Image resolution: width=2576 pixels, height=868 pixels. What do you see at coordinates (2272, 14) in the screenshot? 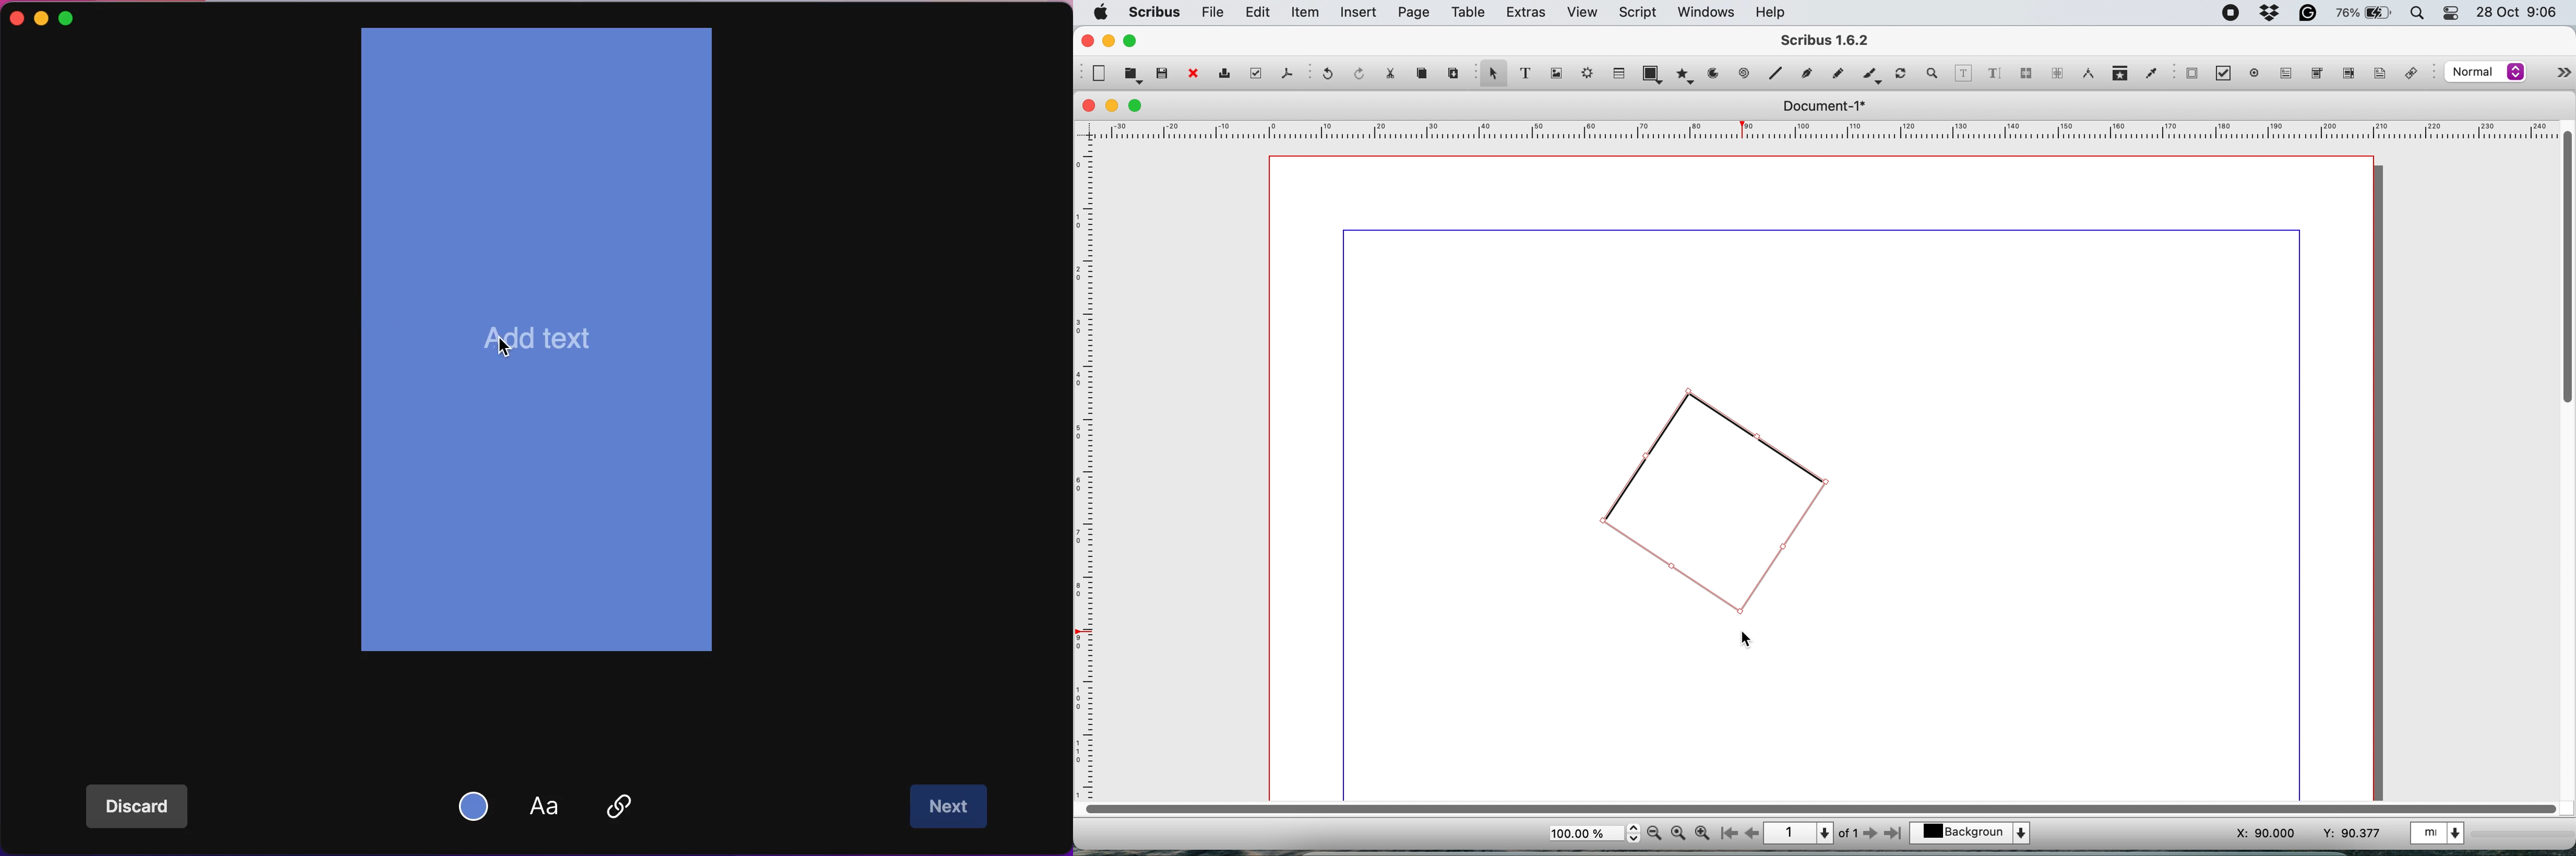
I see `dropbox` at bounding box center [2272, 14].